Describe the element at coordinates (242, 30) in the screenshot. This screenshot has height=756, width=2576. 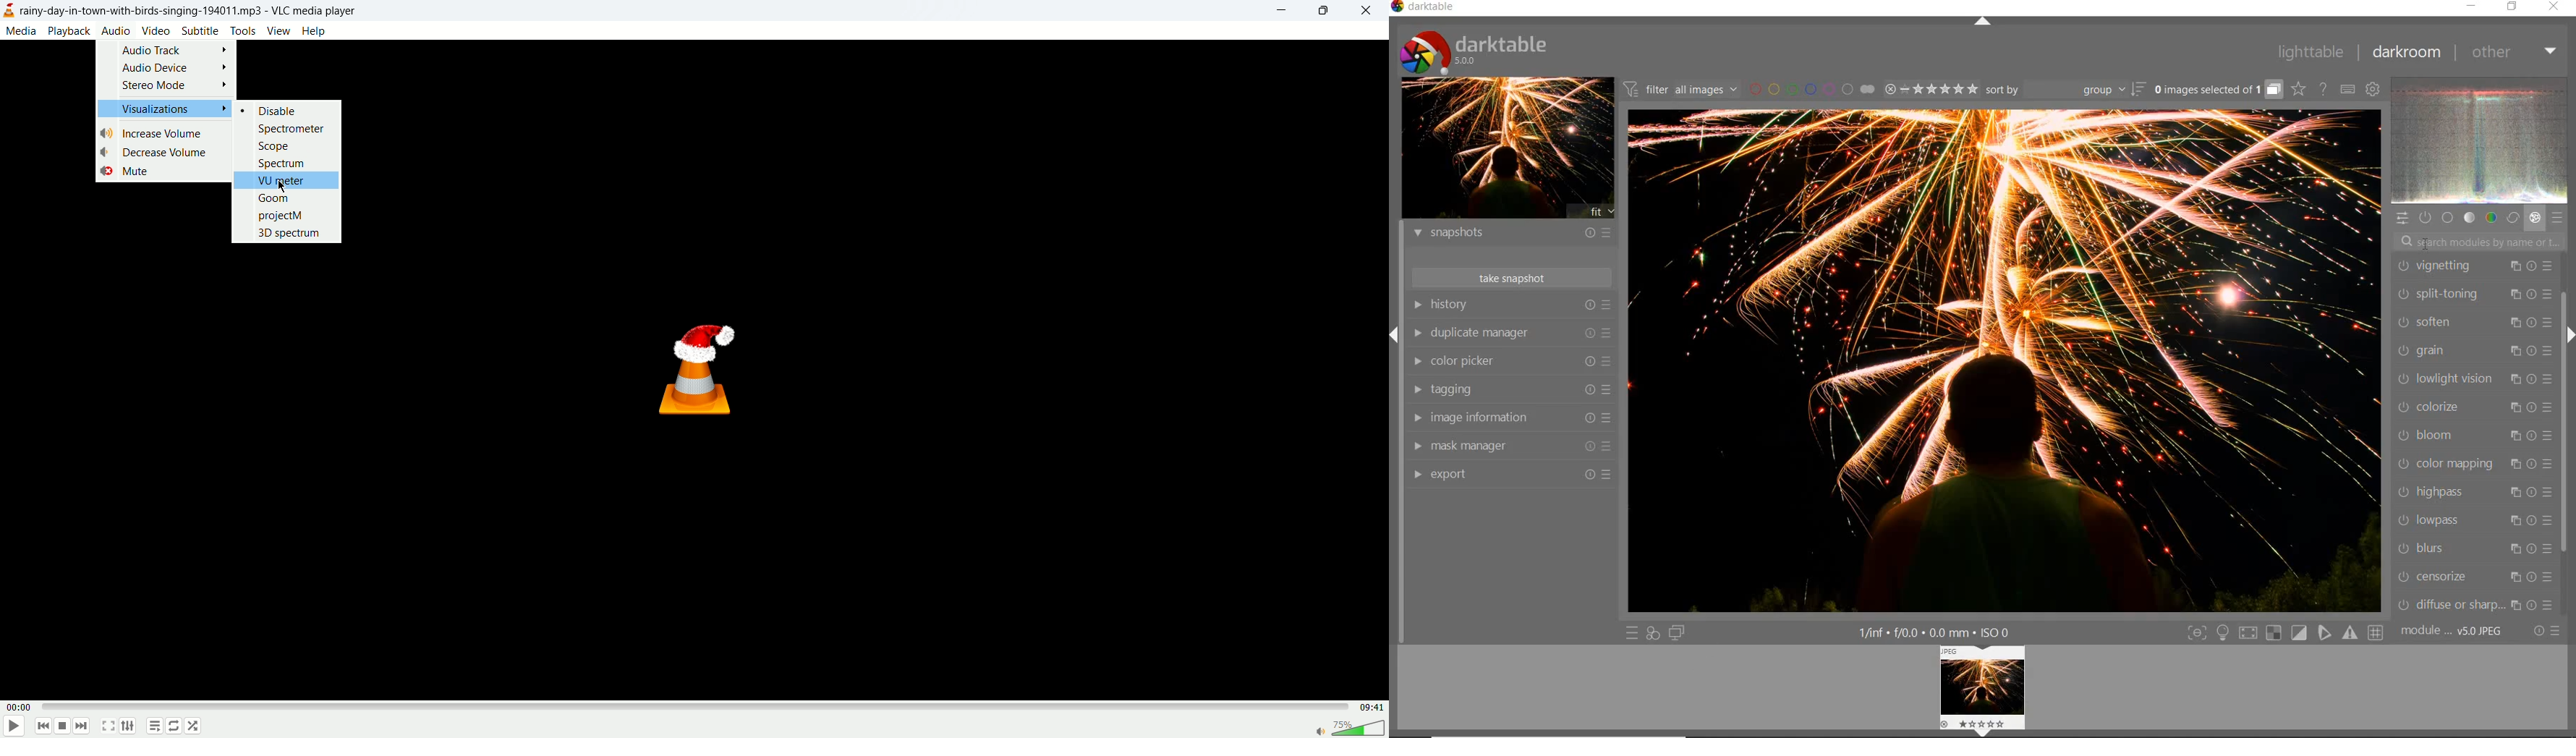
I see `tools` at that location.